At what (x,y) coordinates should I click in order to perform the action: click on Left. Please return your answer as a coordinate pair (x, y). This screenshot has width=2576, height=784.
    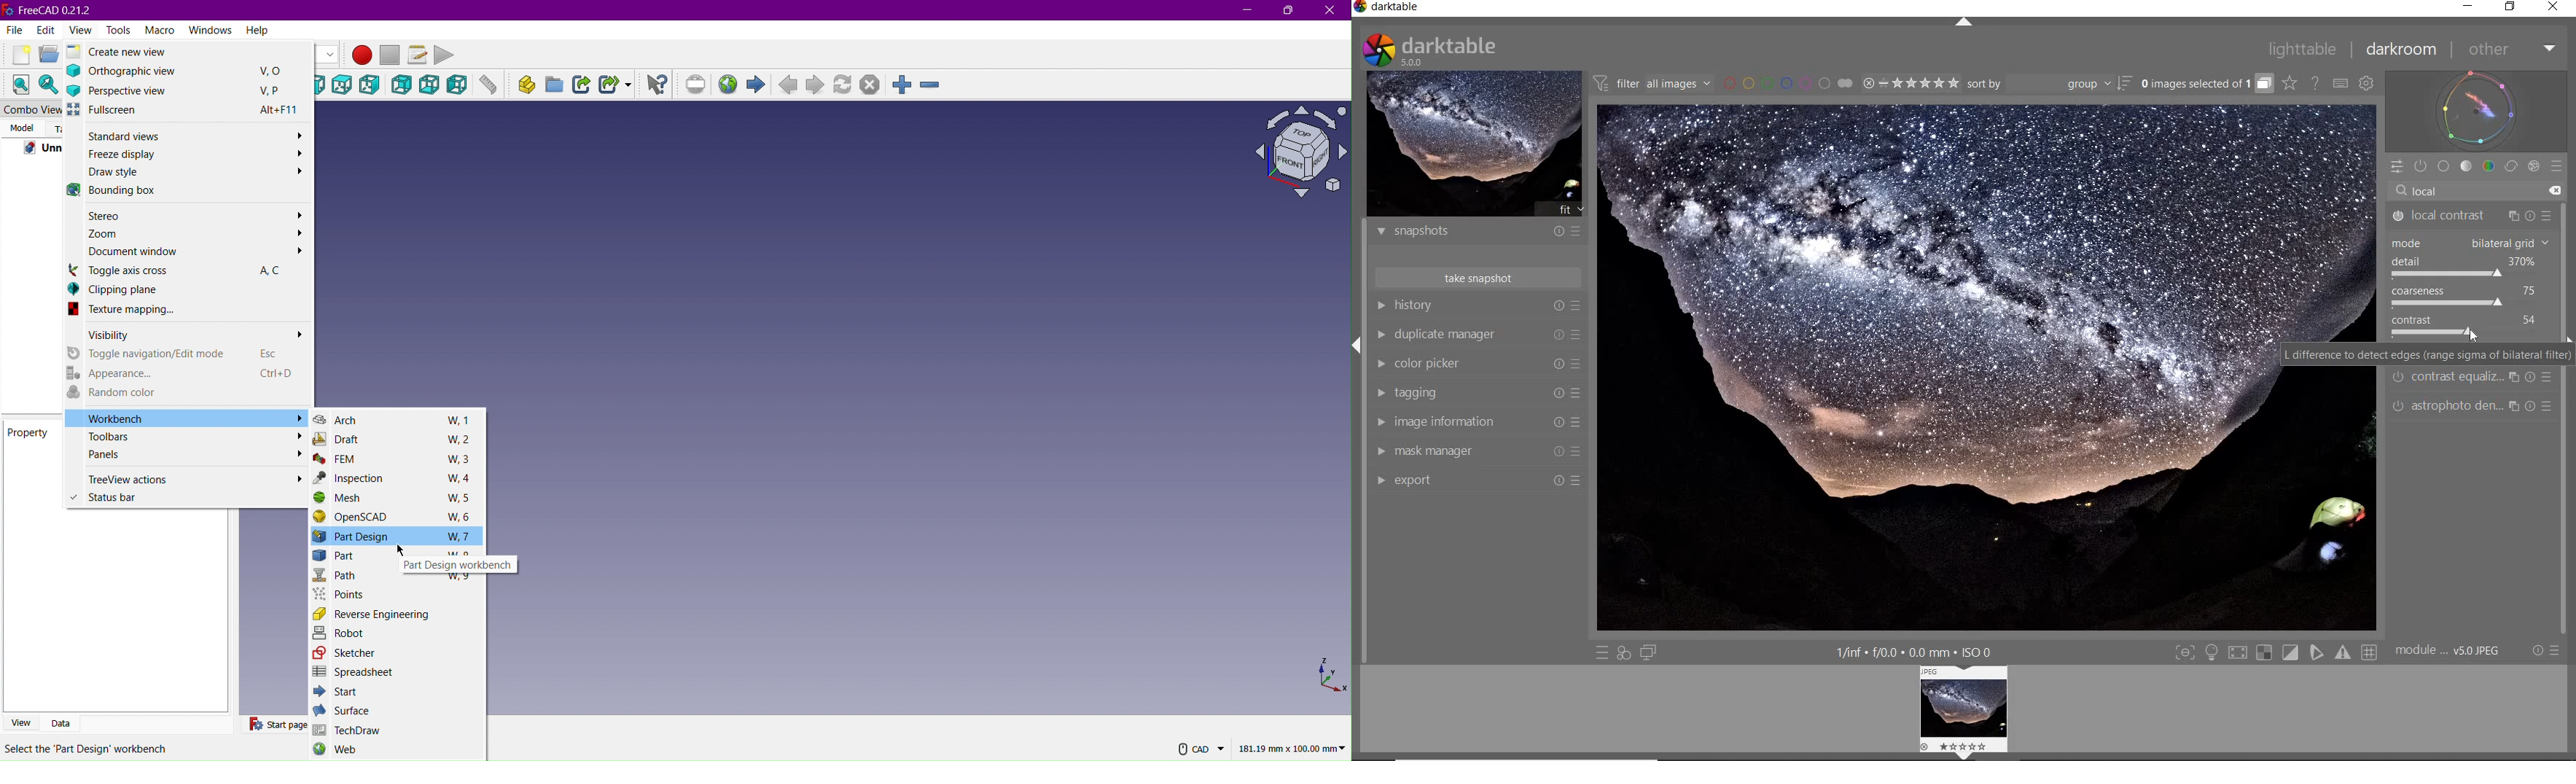
    Looking at the image, I should click on (459, 86).